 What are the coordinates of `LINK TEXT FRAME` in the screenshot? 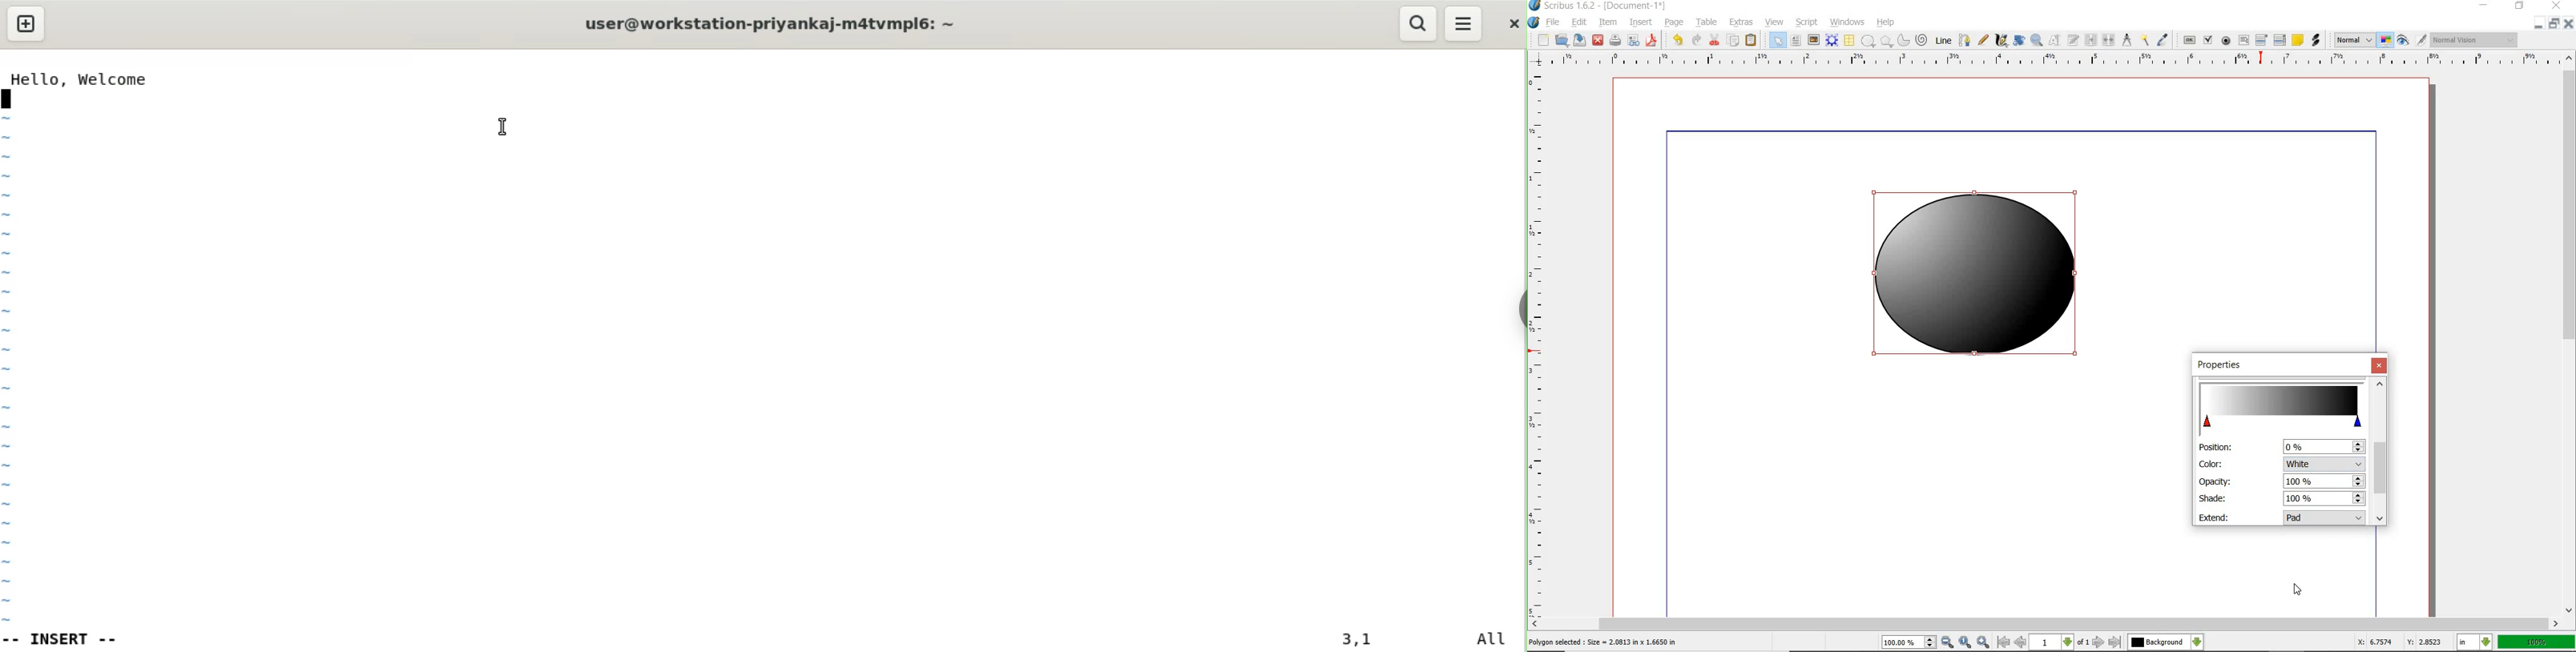 It's located at (2091, 39).